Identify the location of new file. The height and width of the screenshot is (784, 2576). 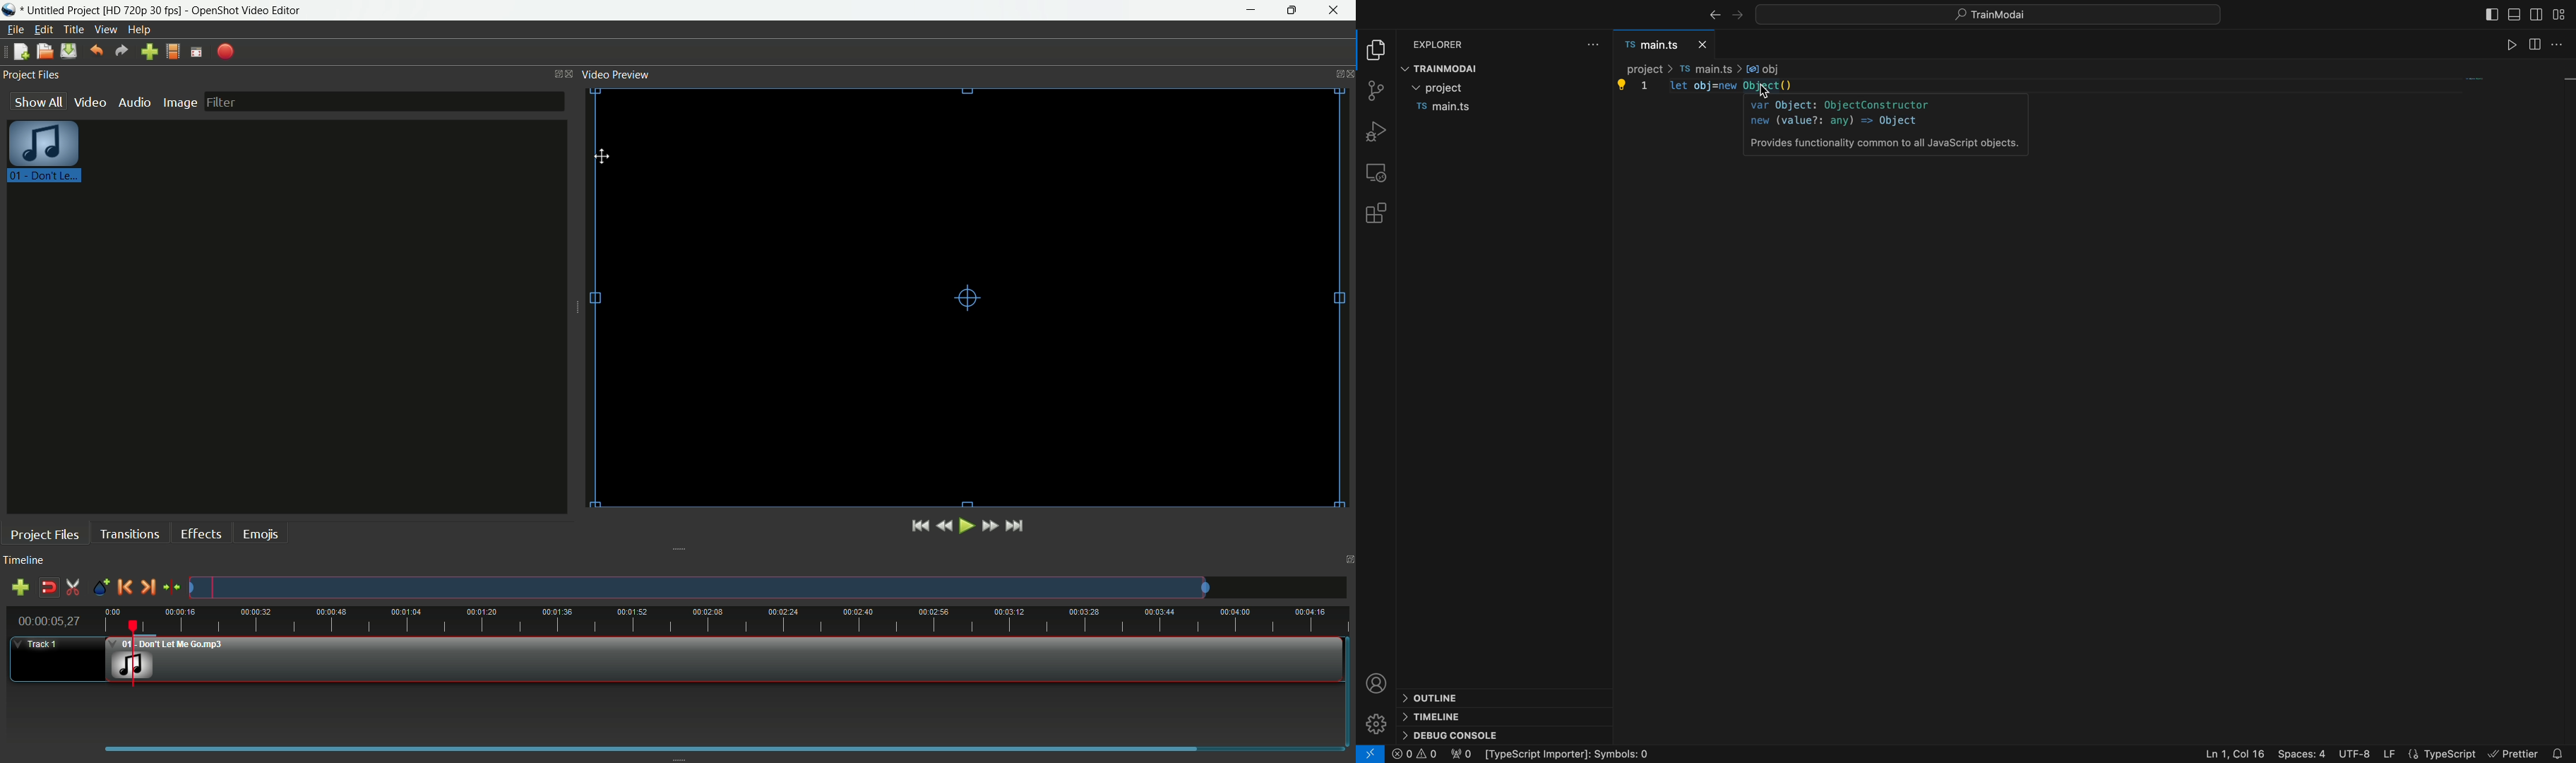
(20, 52).